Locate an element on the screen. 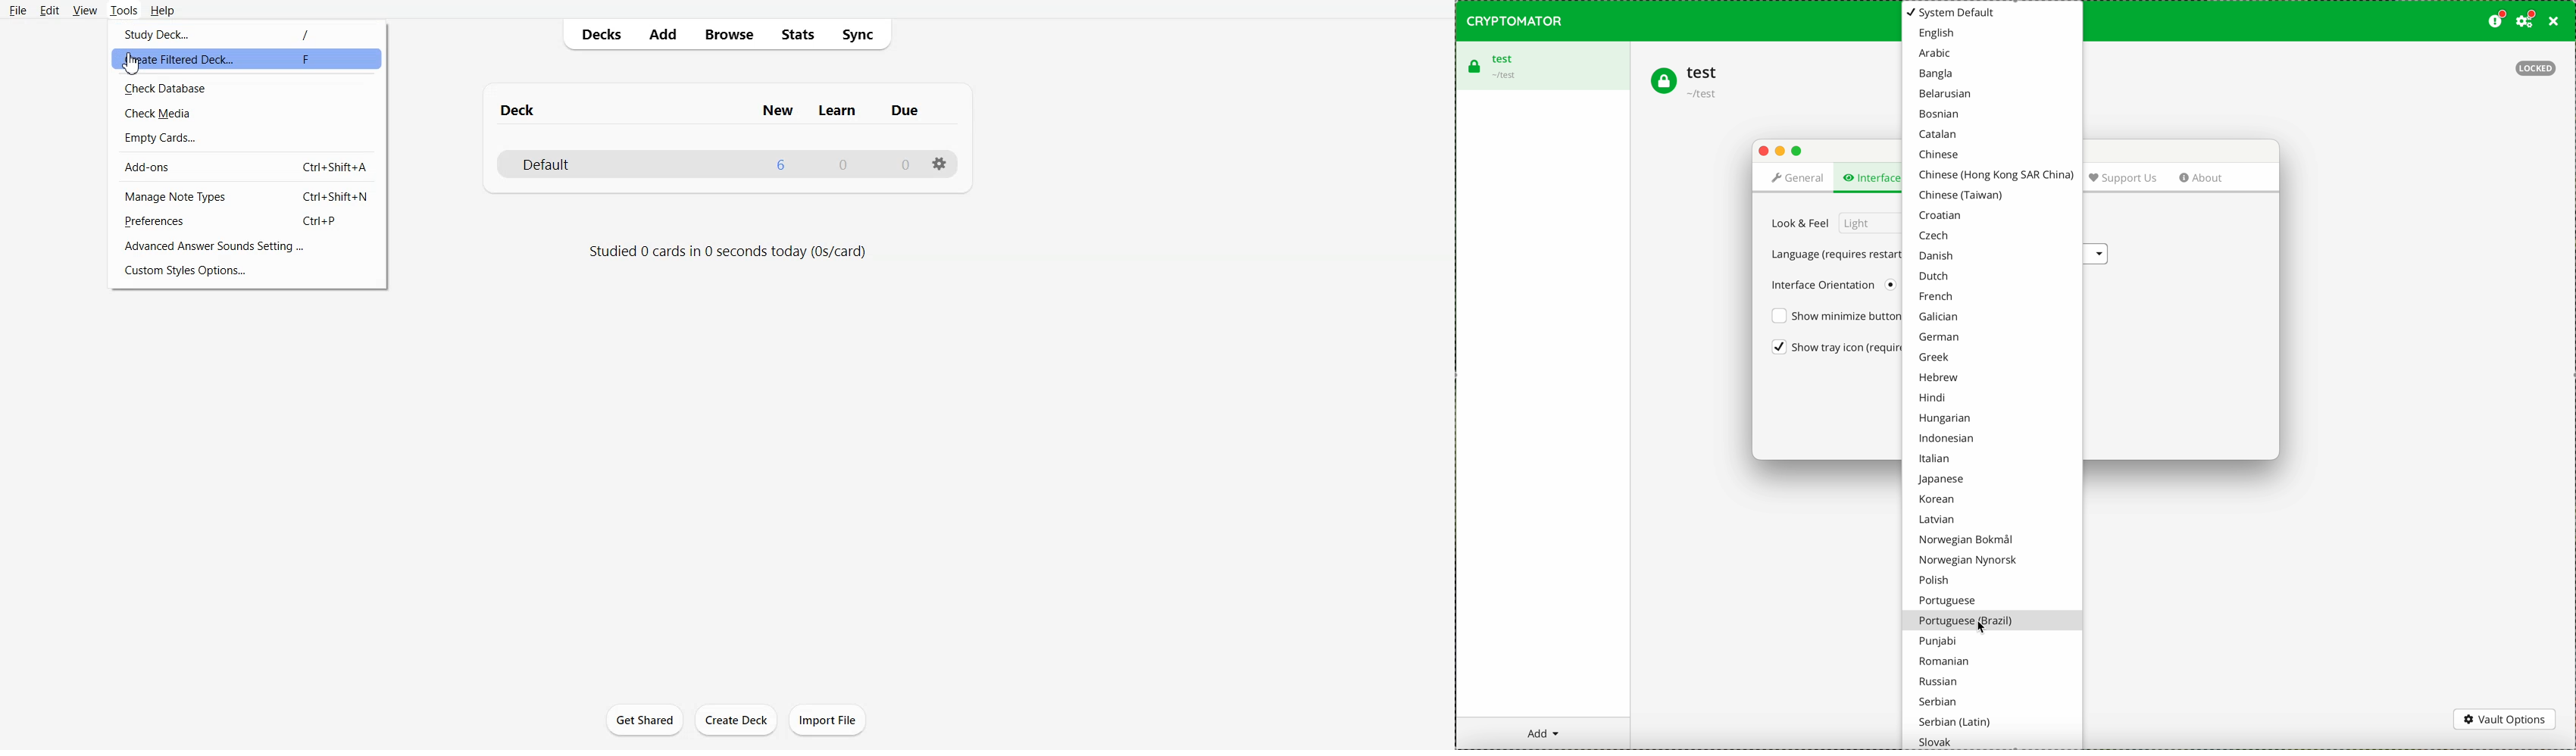 This screenshot has height=756, width=2576. latvian is located at coordinates (1938, 519).